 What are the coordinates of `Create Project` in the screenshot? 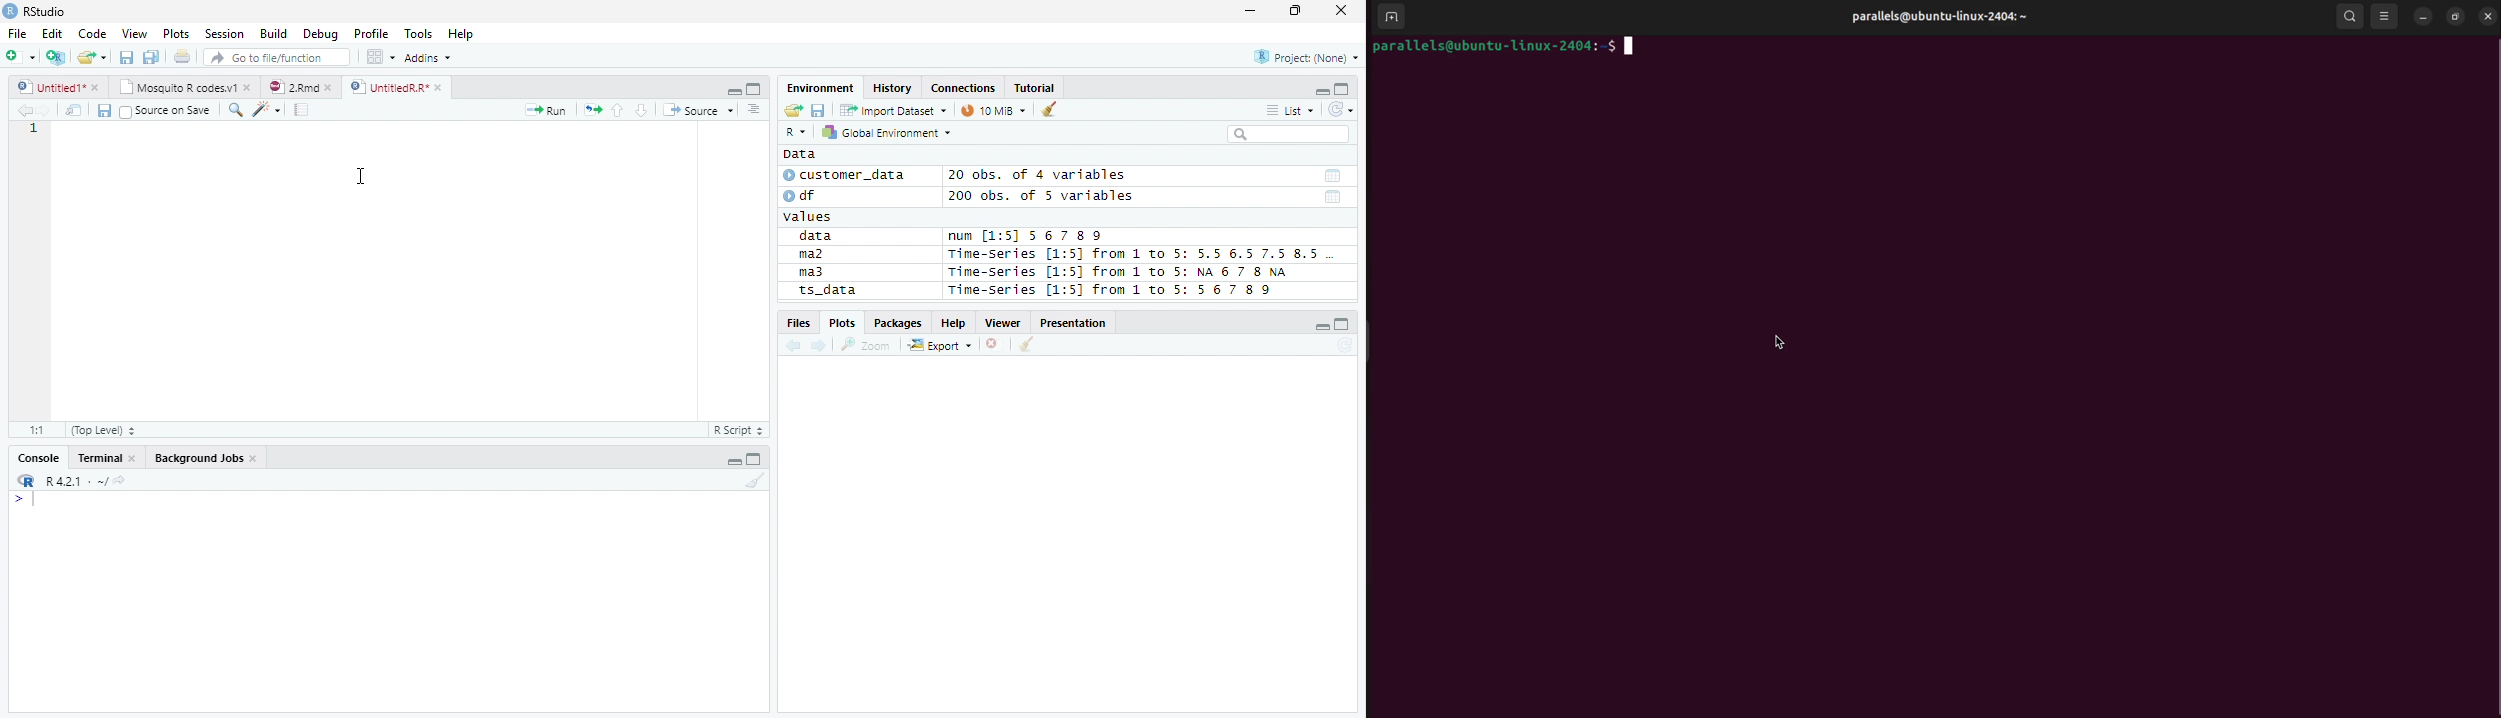 It's located at (57, 57).